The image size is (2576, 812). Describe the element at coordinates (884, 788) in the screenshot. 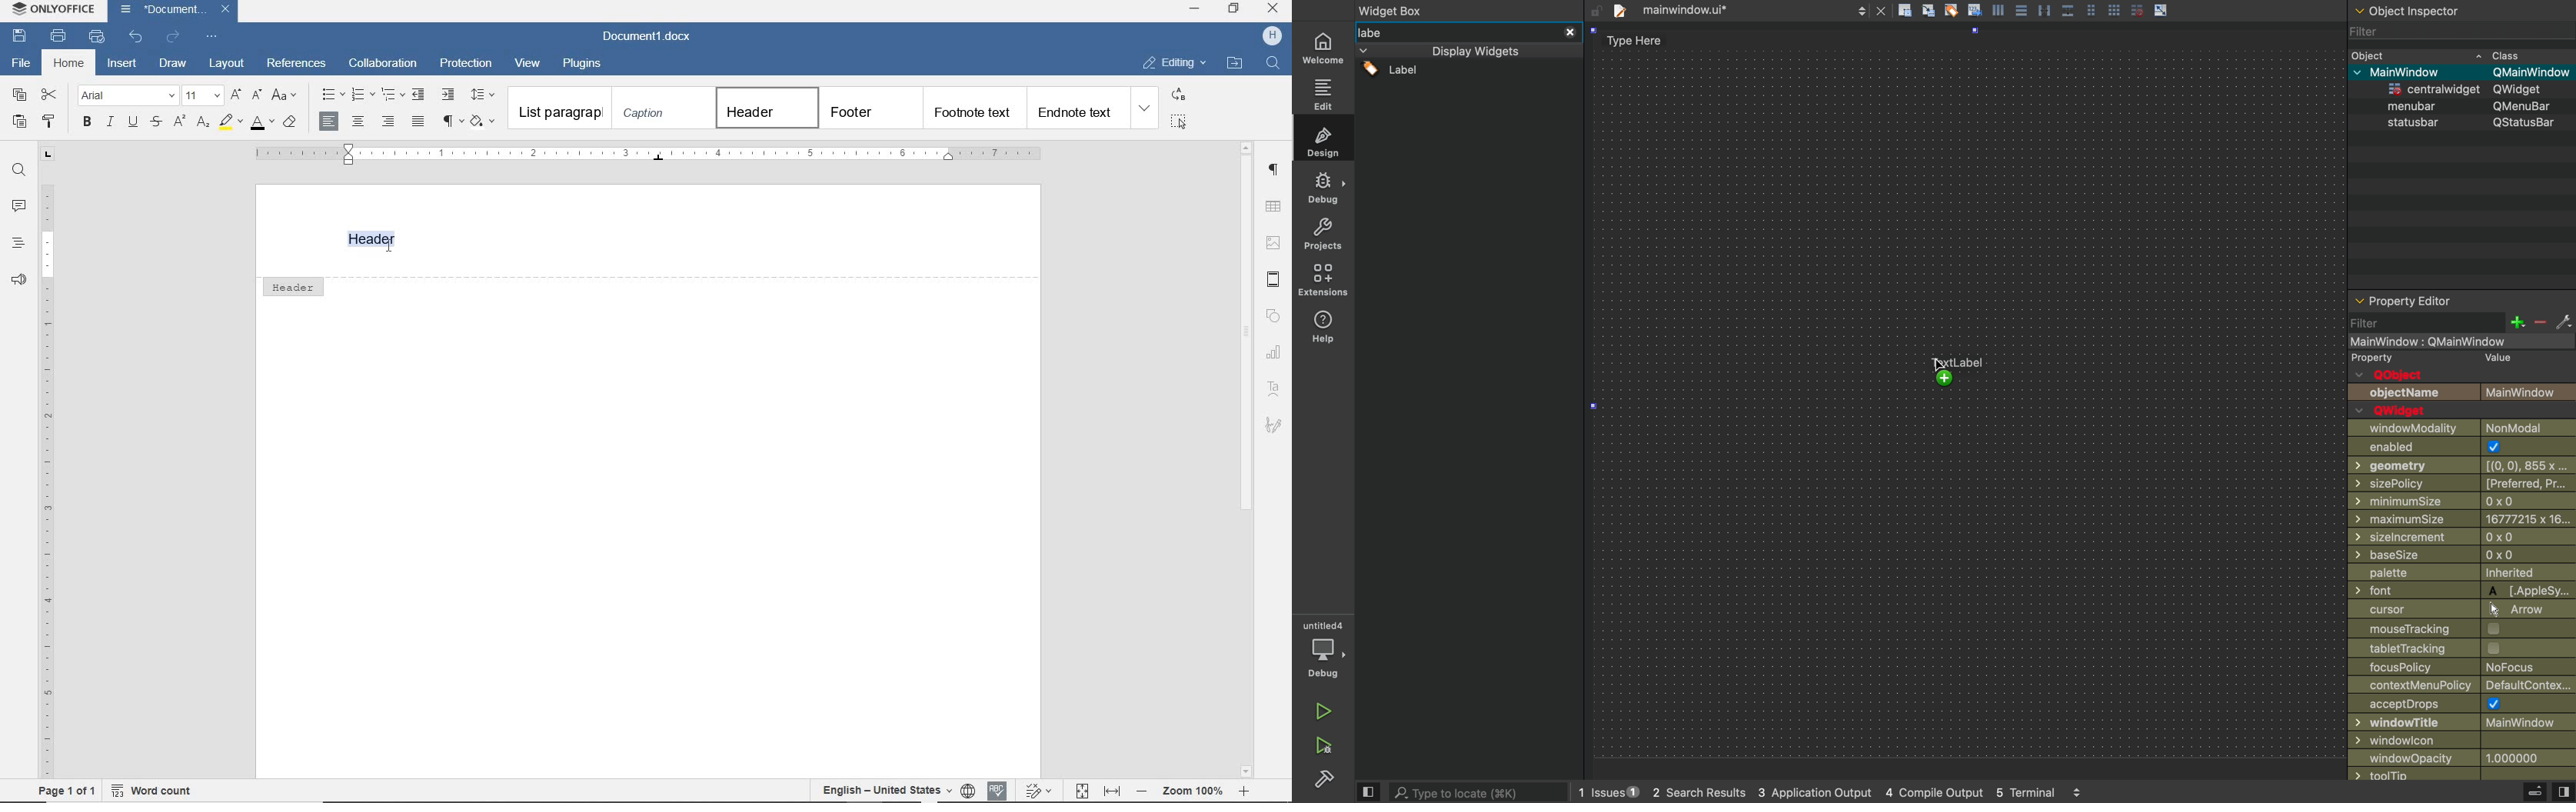

I see `text language` at that location.